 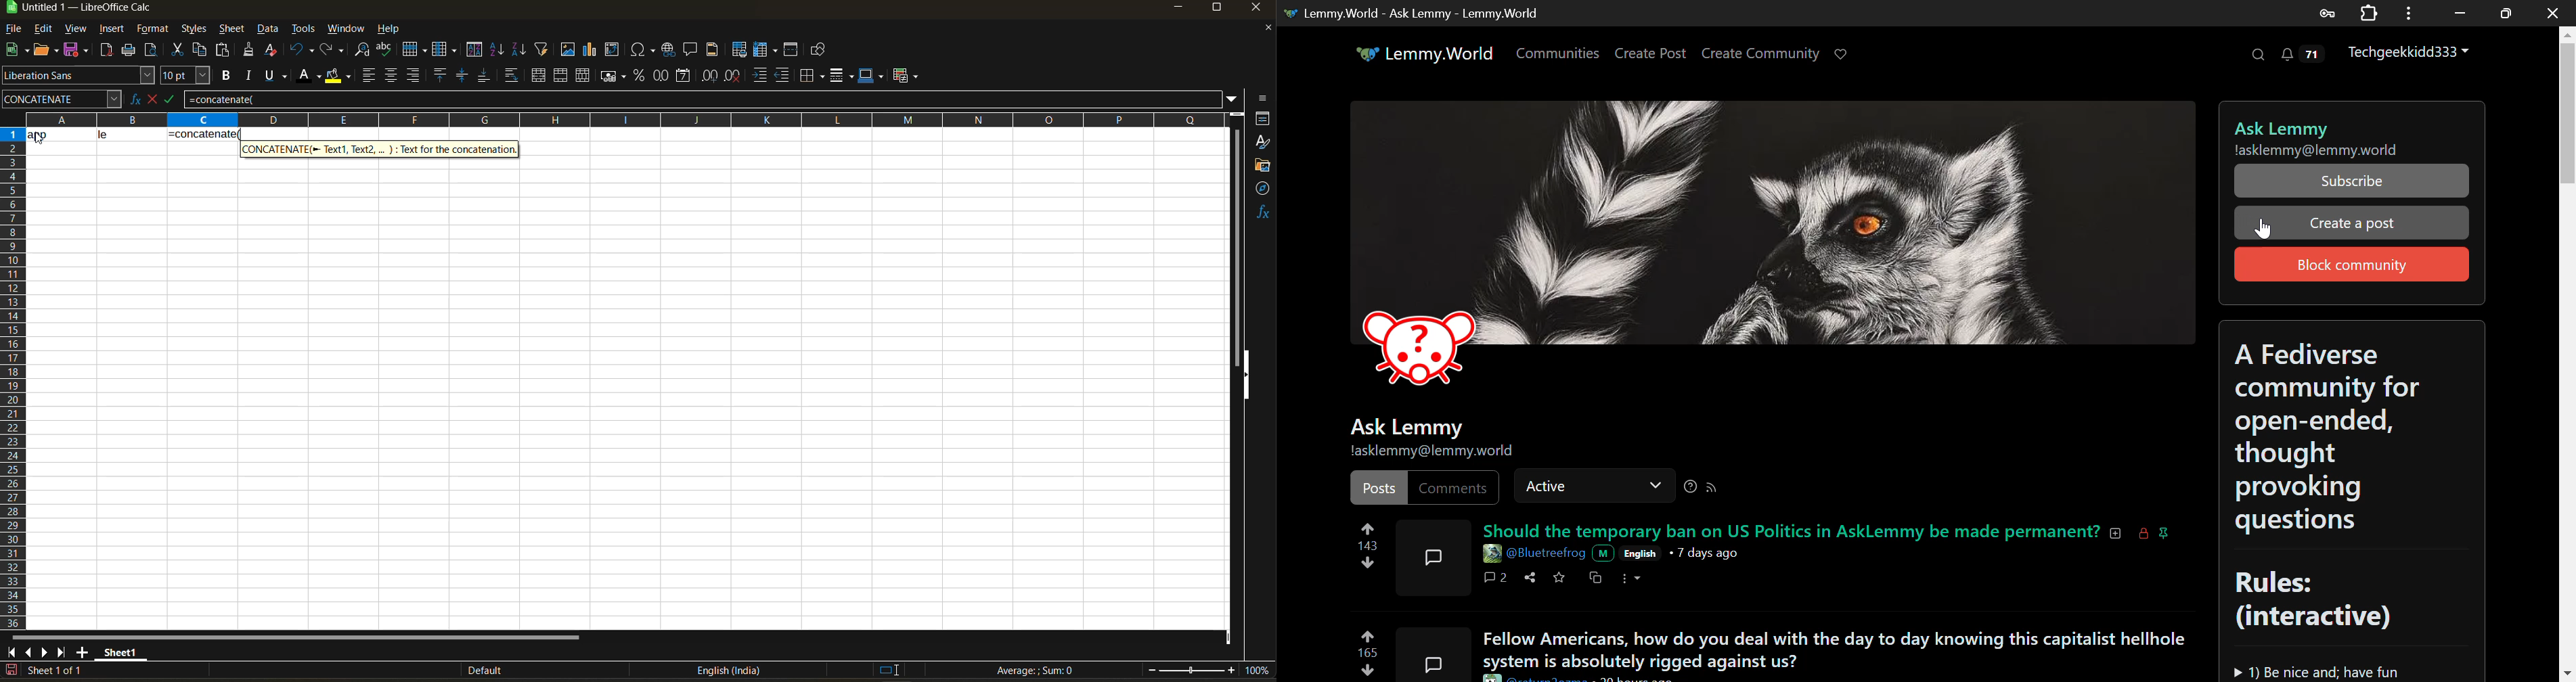 What do you see at coordinates (1494, 578) in the screenshot?
I see `Comments` at bounding box center [1494, 578].